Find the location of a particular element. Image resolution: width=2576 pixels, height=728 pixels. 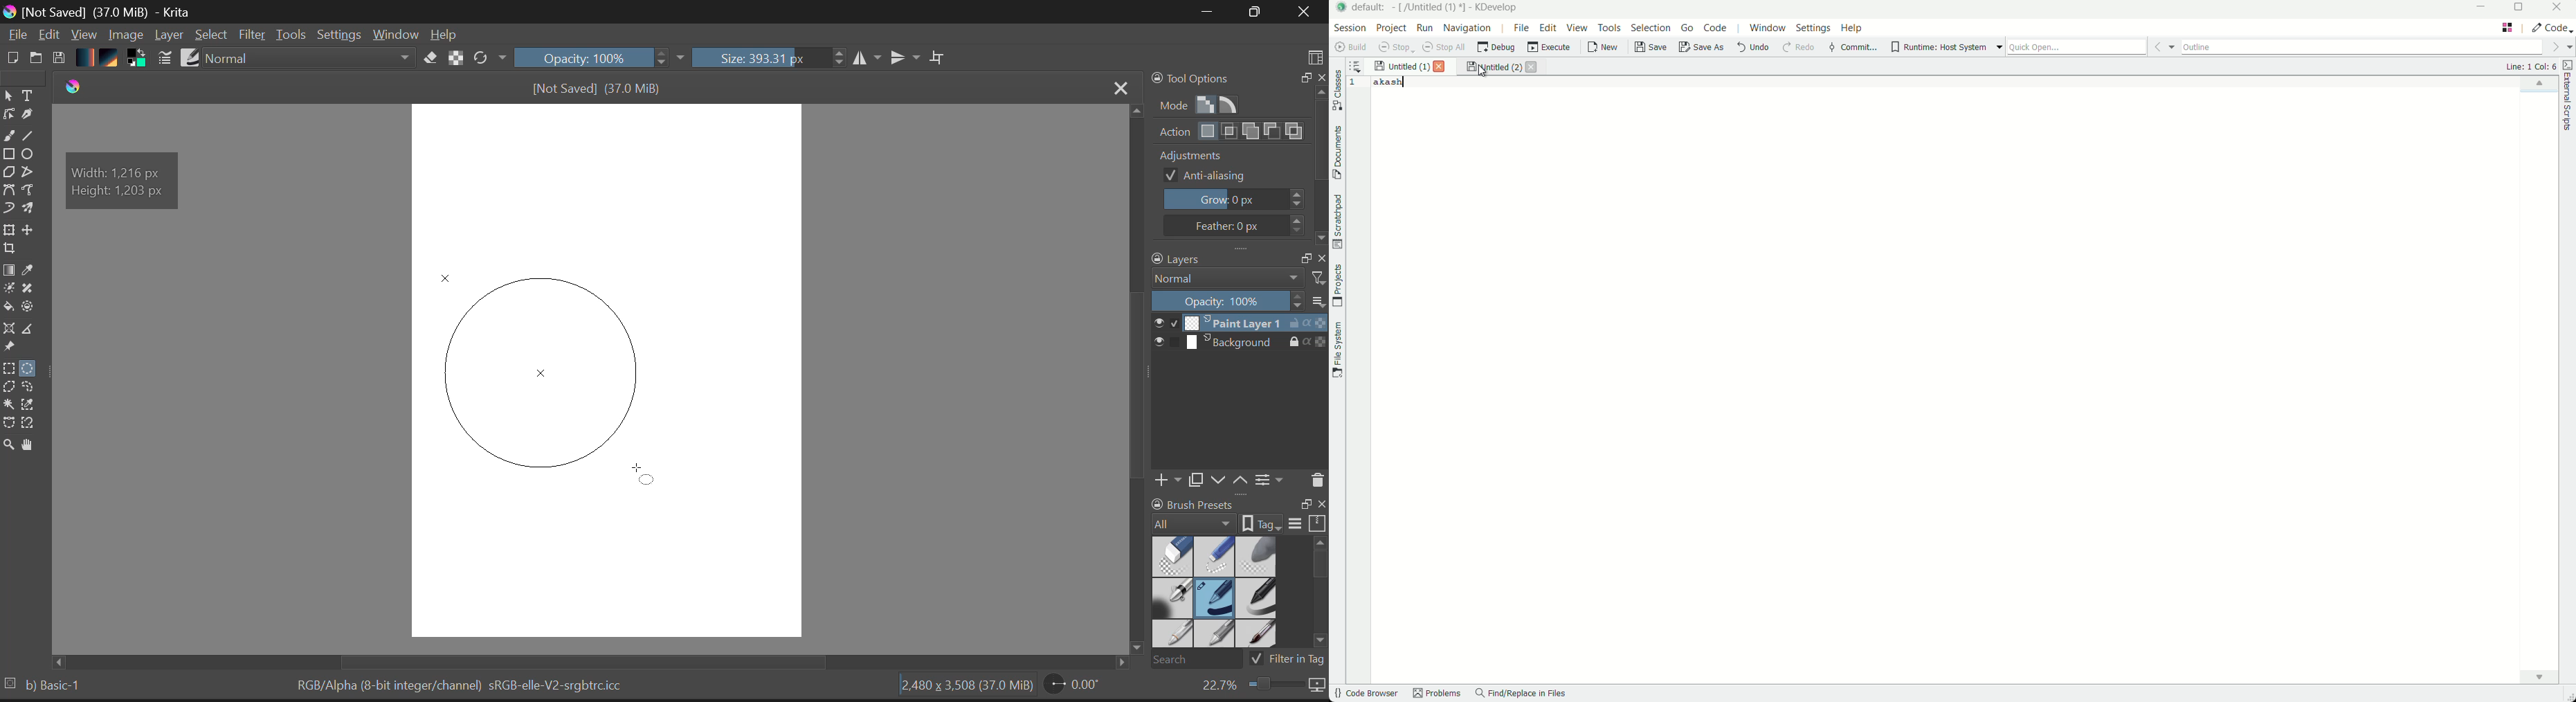

Open is located at coordinates (37, 55).